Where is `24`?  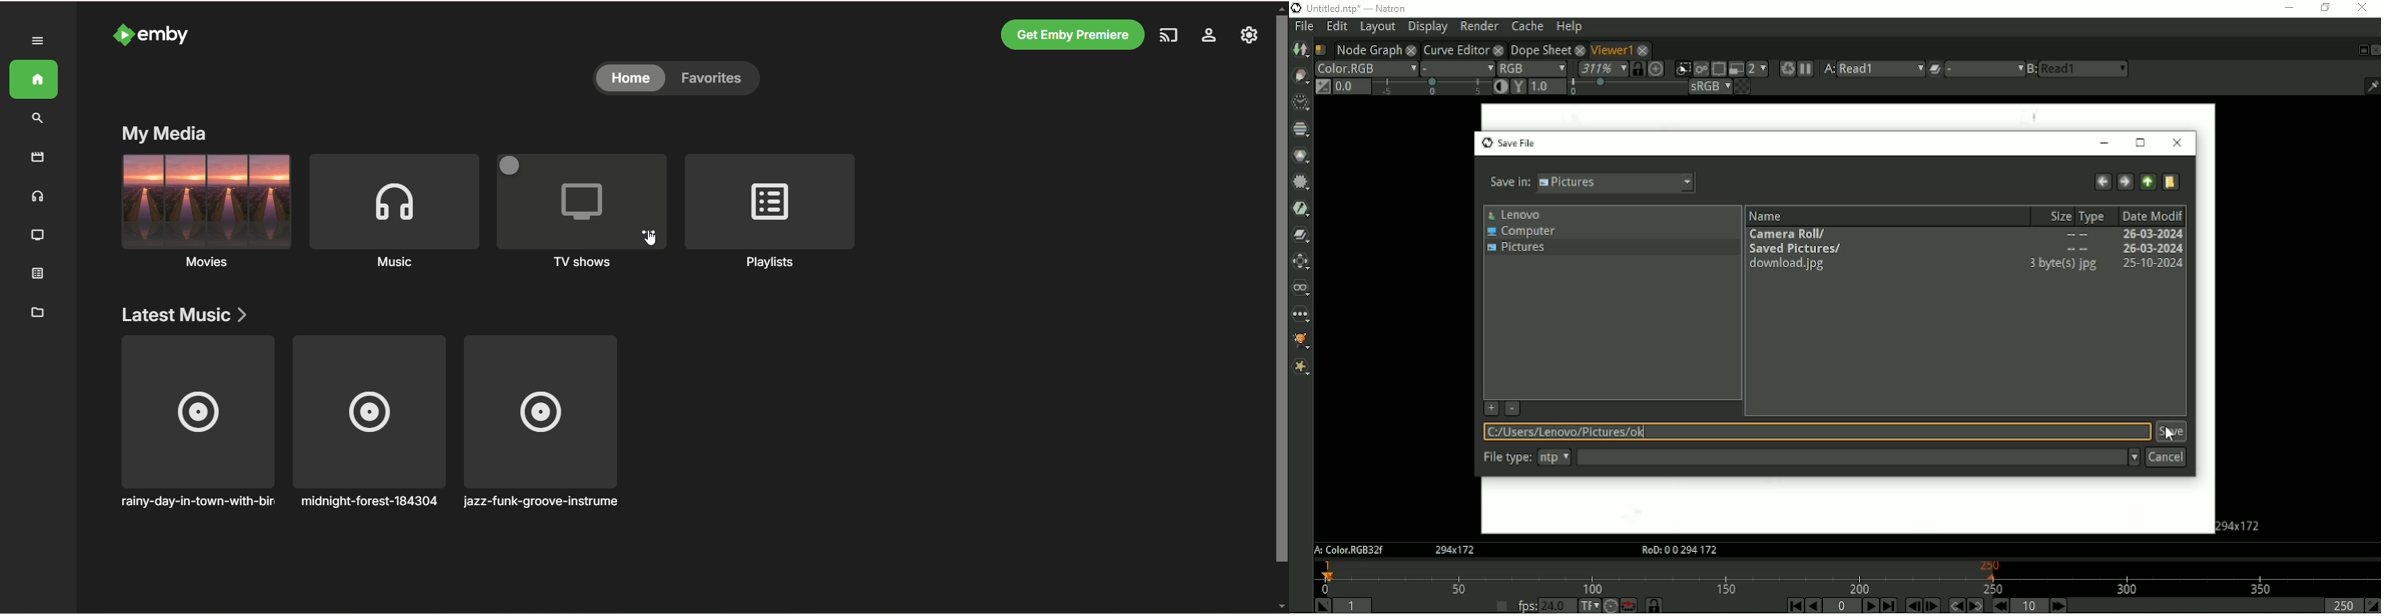
24 is located at coordinates (1556, 605).